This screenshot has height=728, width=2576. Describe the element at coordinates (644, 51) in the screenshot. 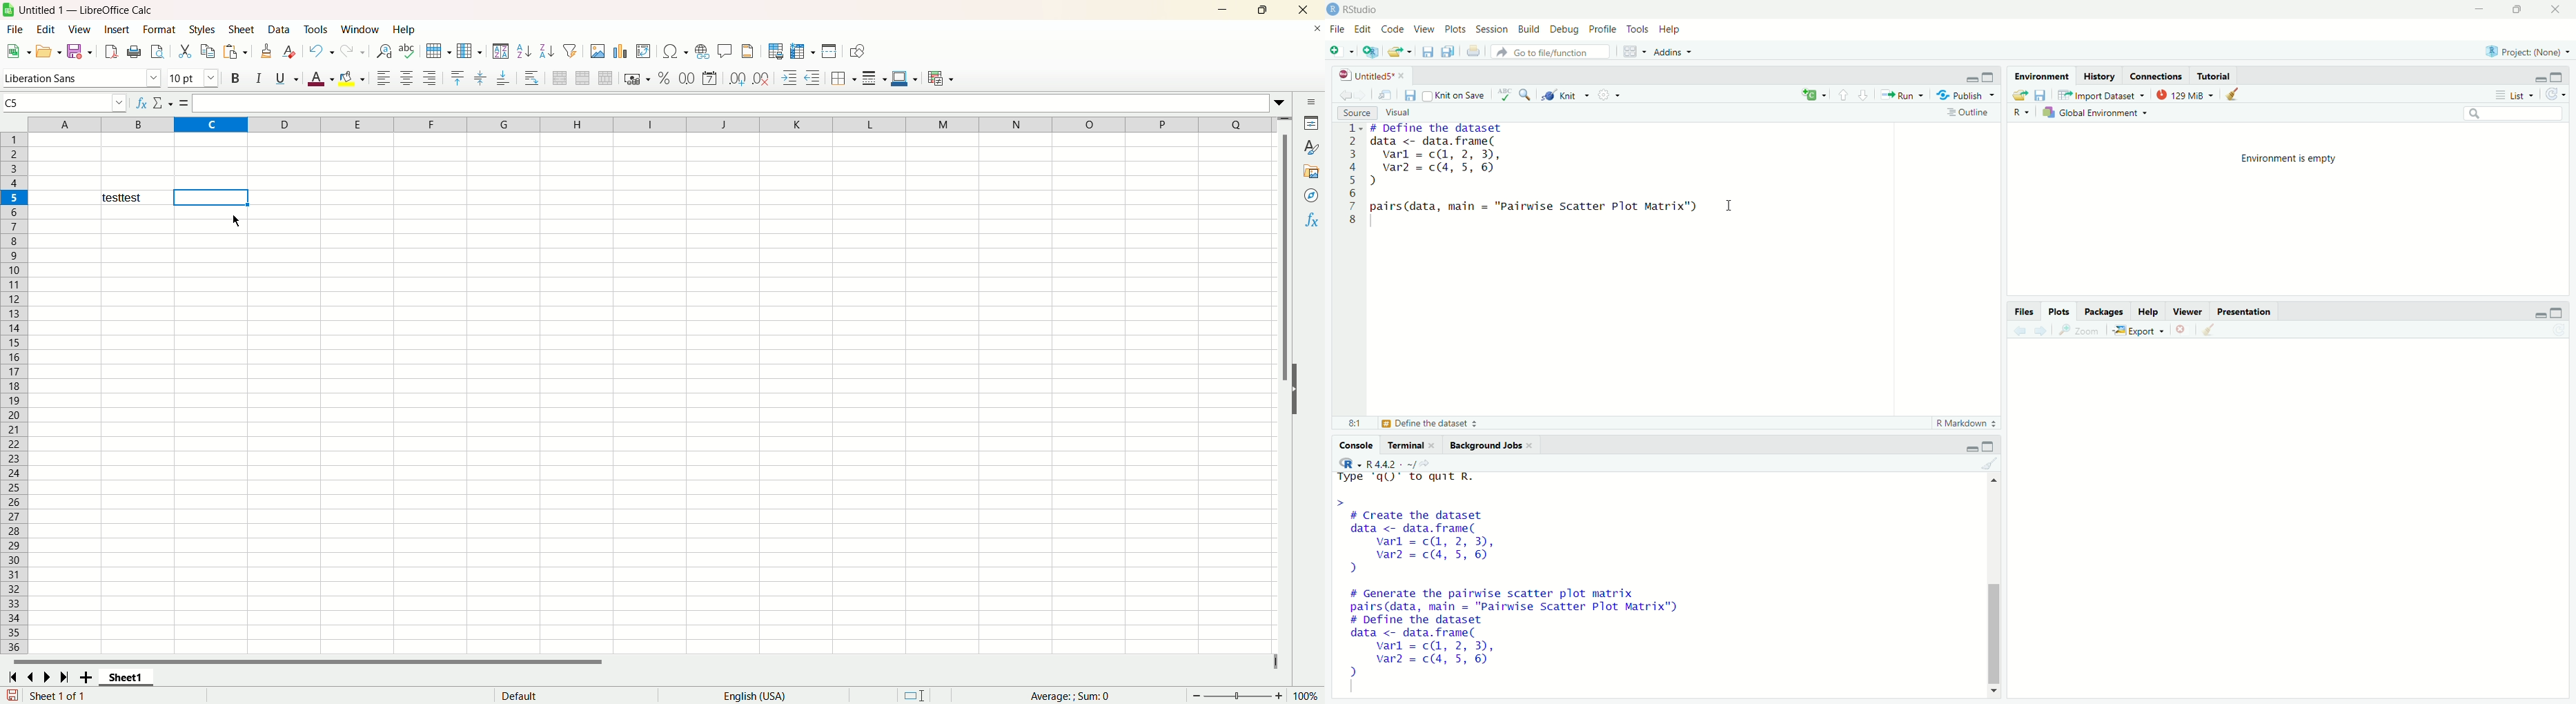

I see `insert pivot table` at that location.